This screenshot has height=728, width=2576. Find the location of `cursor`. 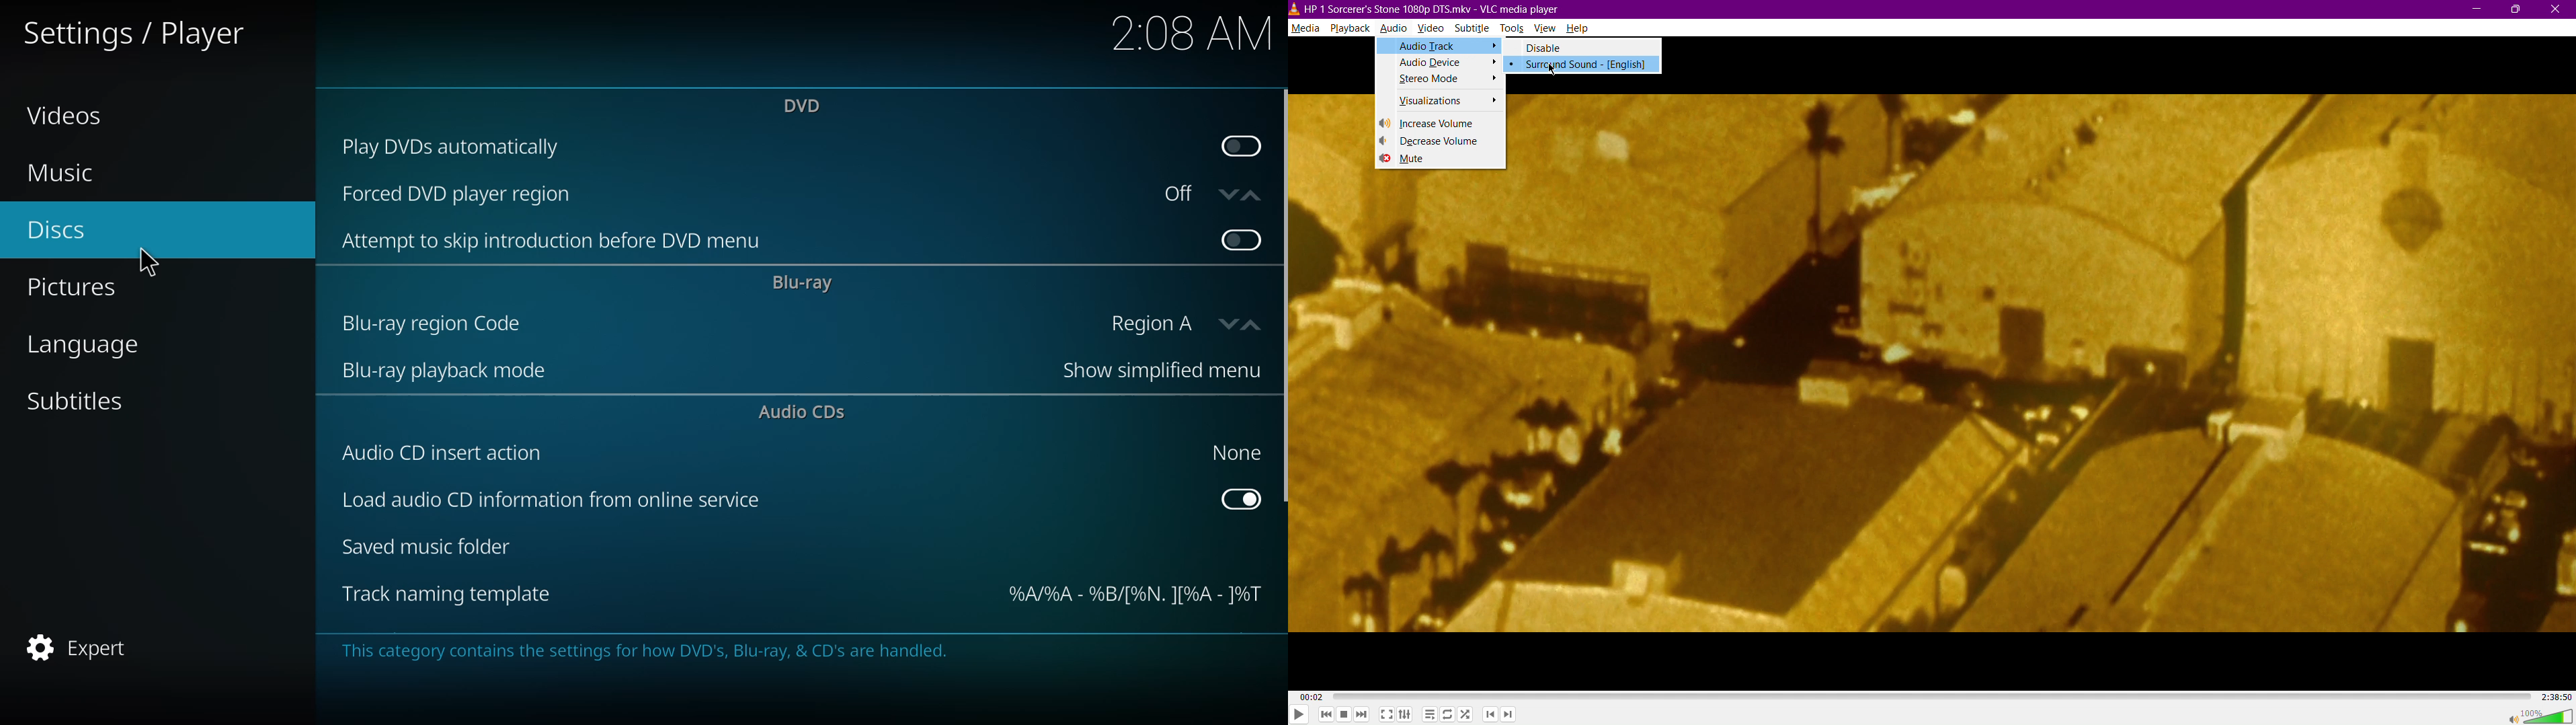

cursor is located at coordinates (150, 260).